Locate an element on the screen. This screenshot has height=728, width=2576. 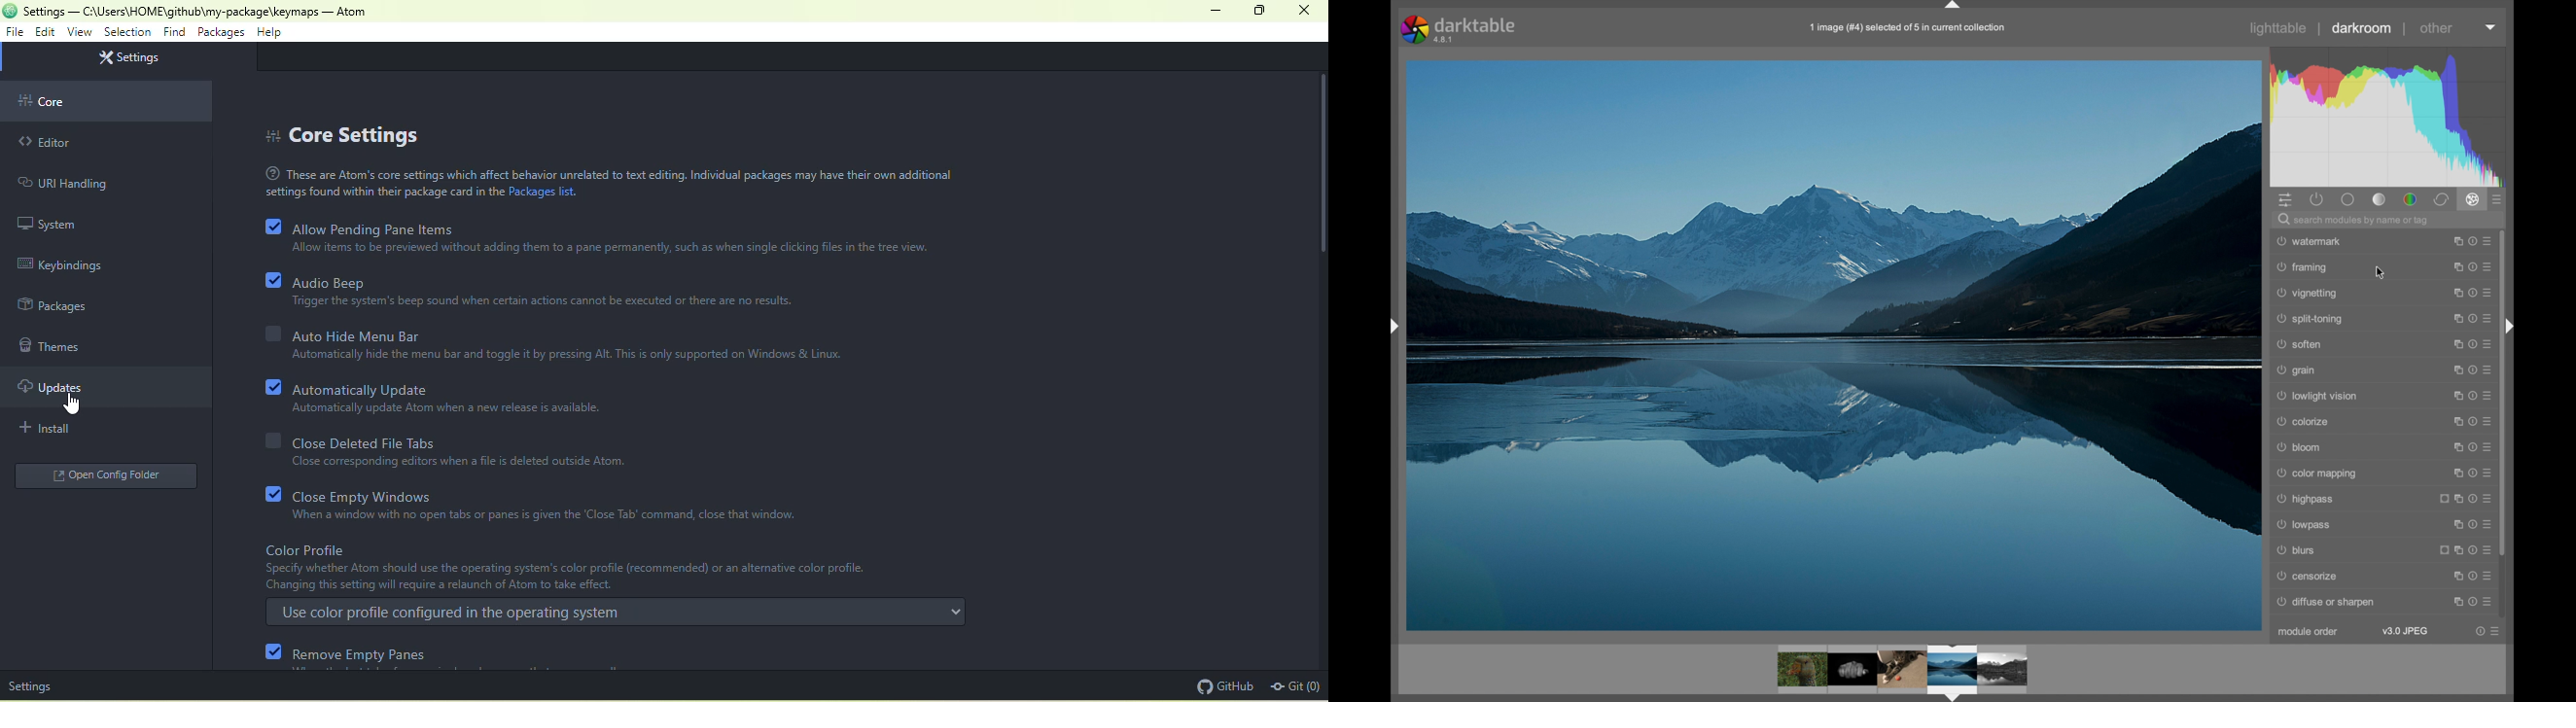
more options is located at coordinates (2473, 370).